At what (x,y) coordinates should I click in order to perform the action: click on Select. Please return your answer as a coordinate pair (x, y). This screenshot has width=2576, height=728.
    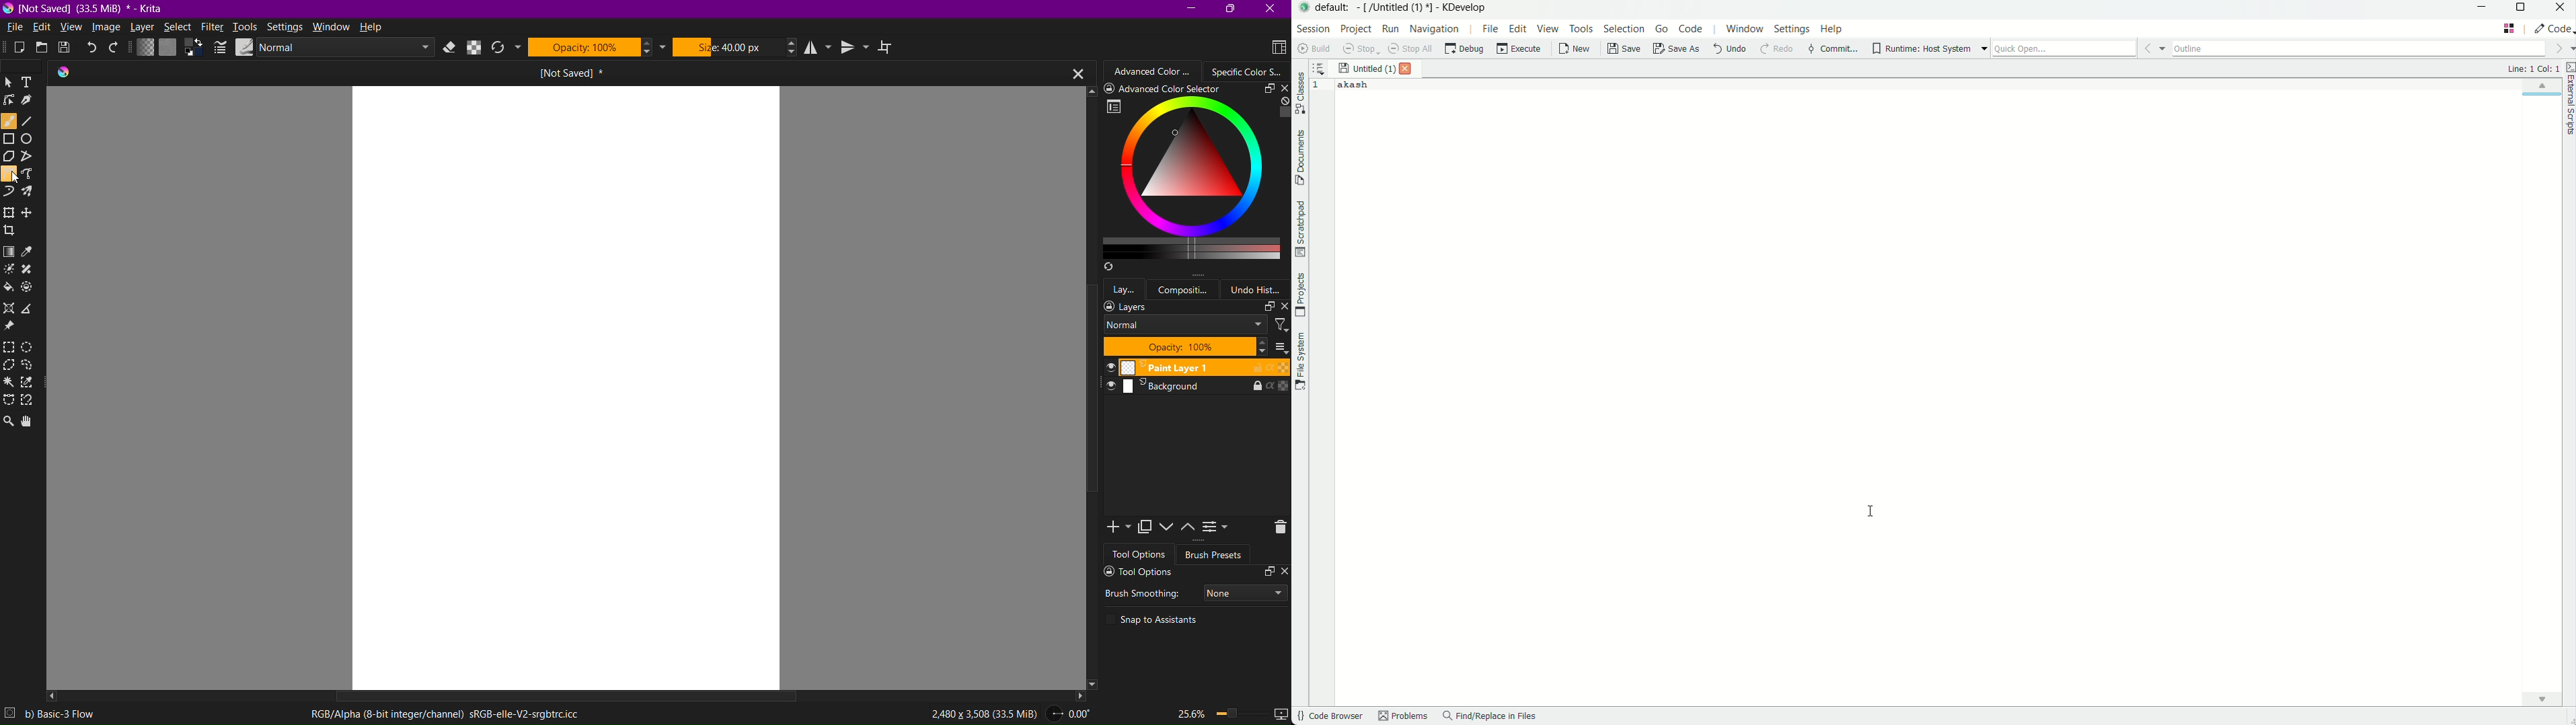
    Looking at the image, I should click on (177, 28).